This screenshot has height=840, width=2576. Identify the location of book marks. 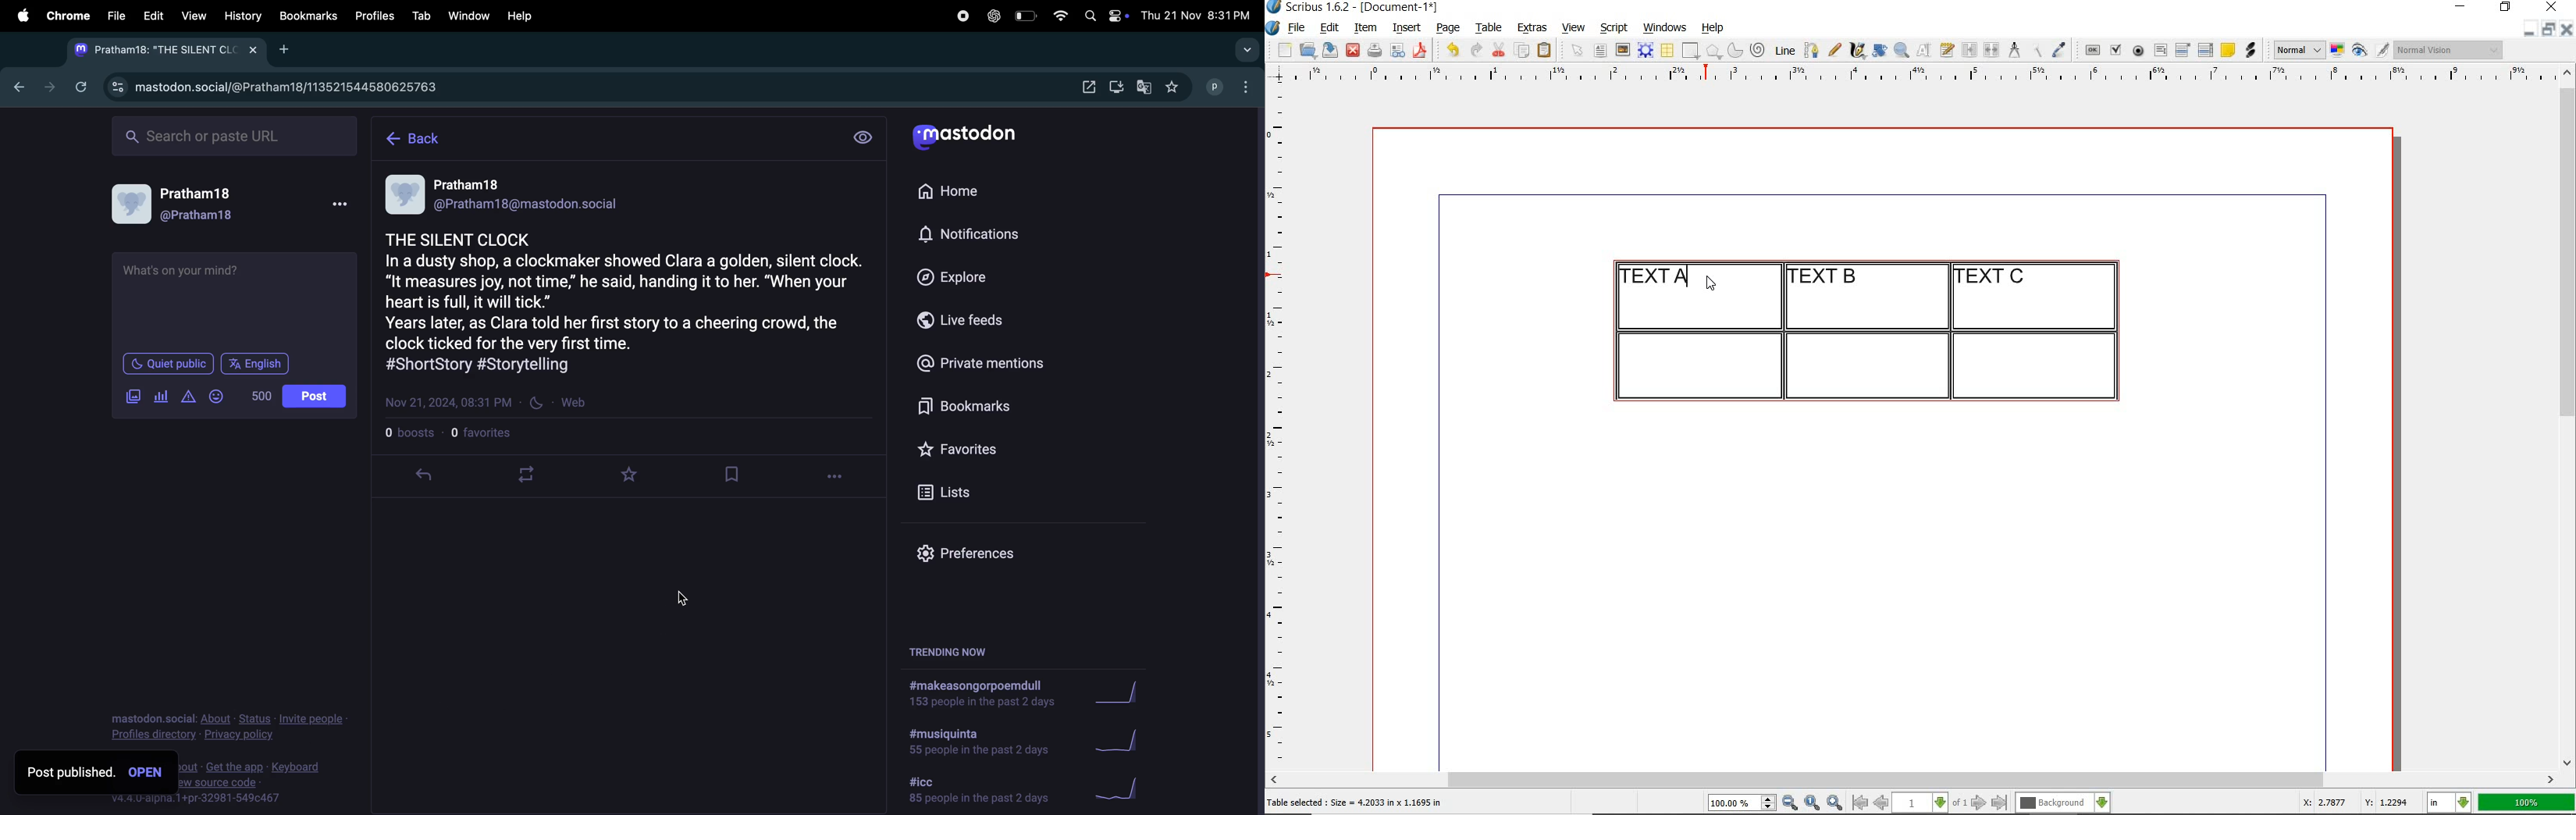
(307, 15).